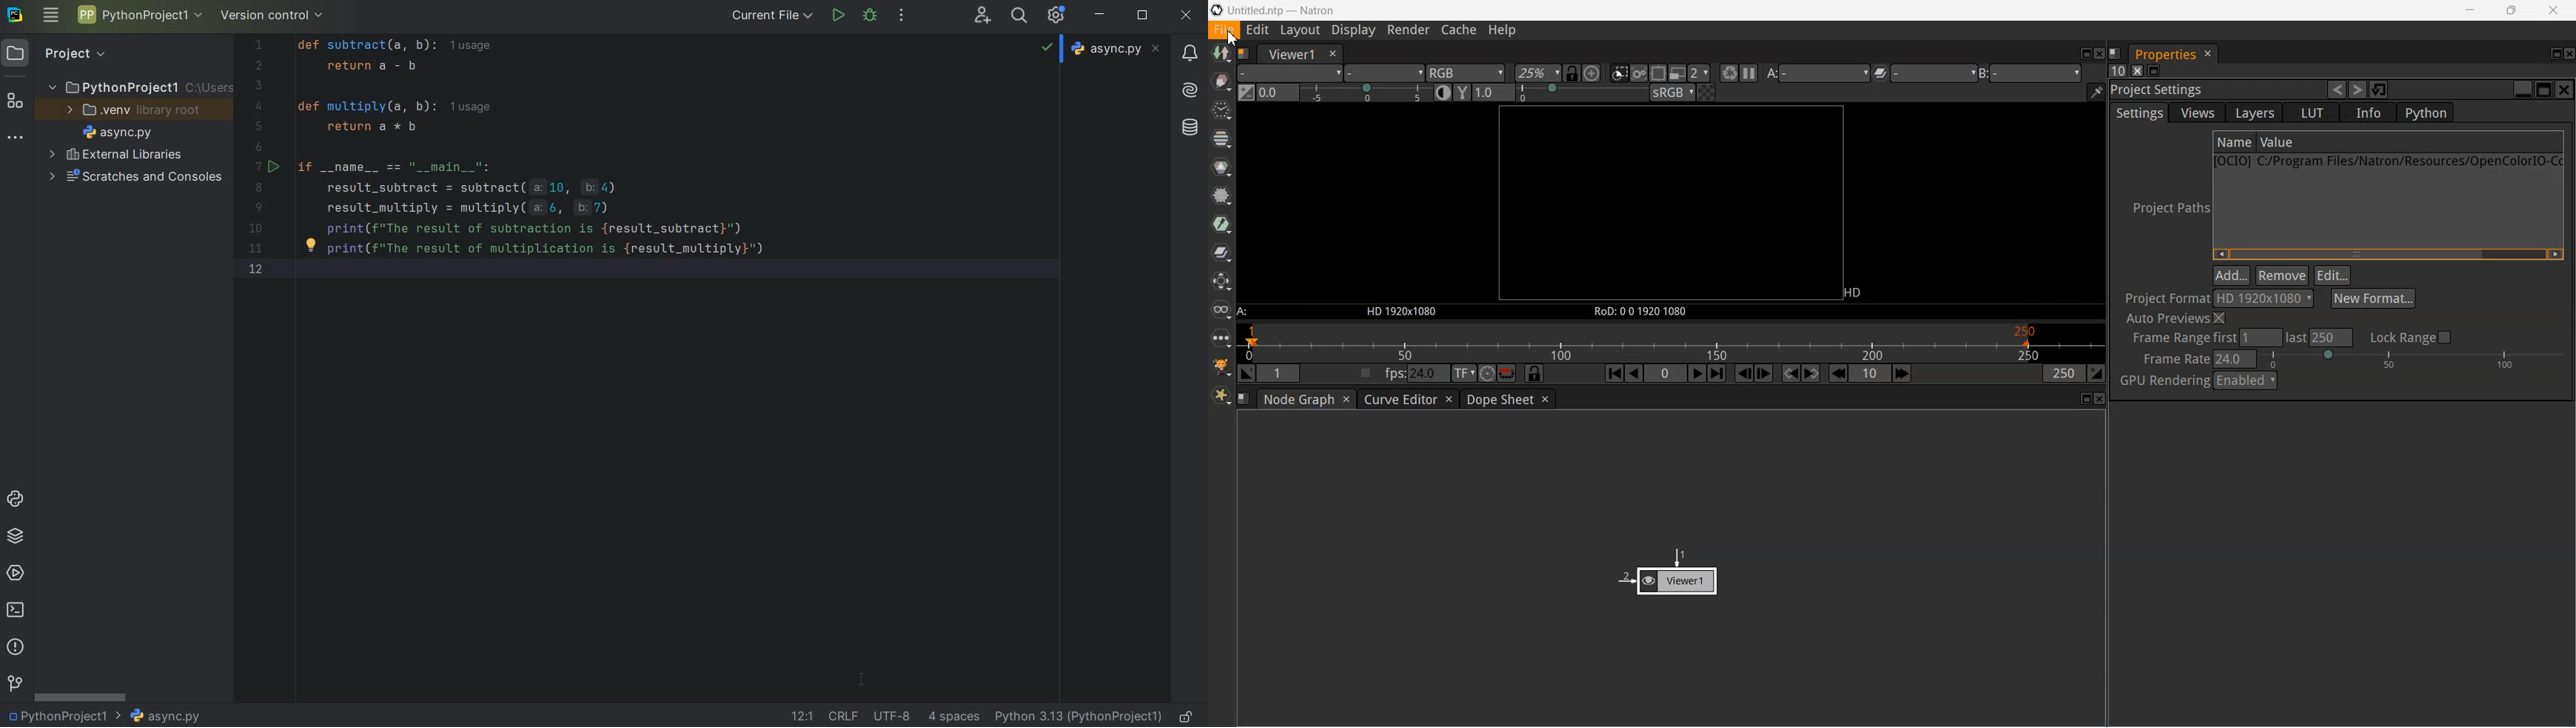 This screenshot has width=2576, height=728. Describe the element at coordinates (1929, 73) in the screenshot. I see `Viewer setting` at that location.